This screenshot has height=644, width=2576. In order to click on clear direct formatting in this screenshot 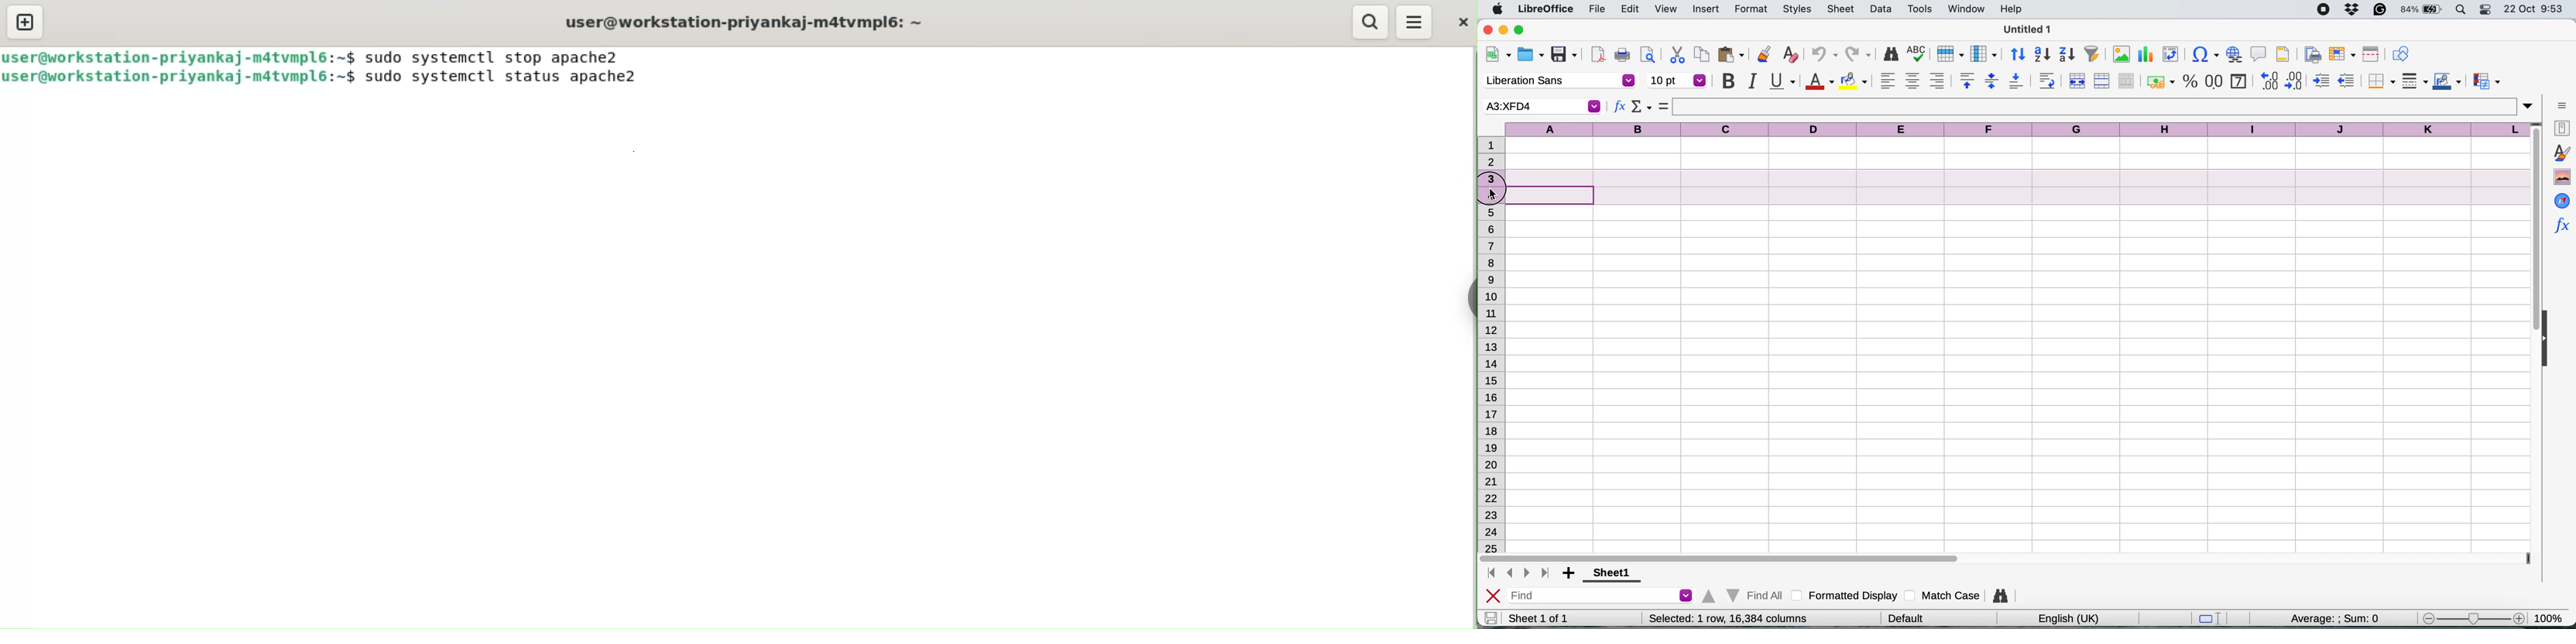, I will do `click(1790, 55)`.